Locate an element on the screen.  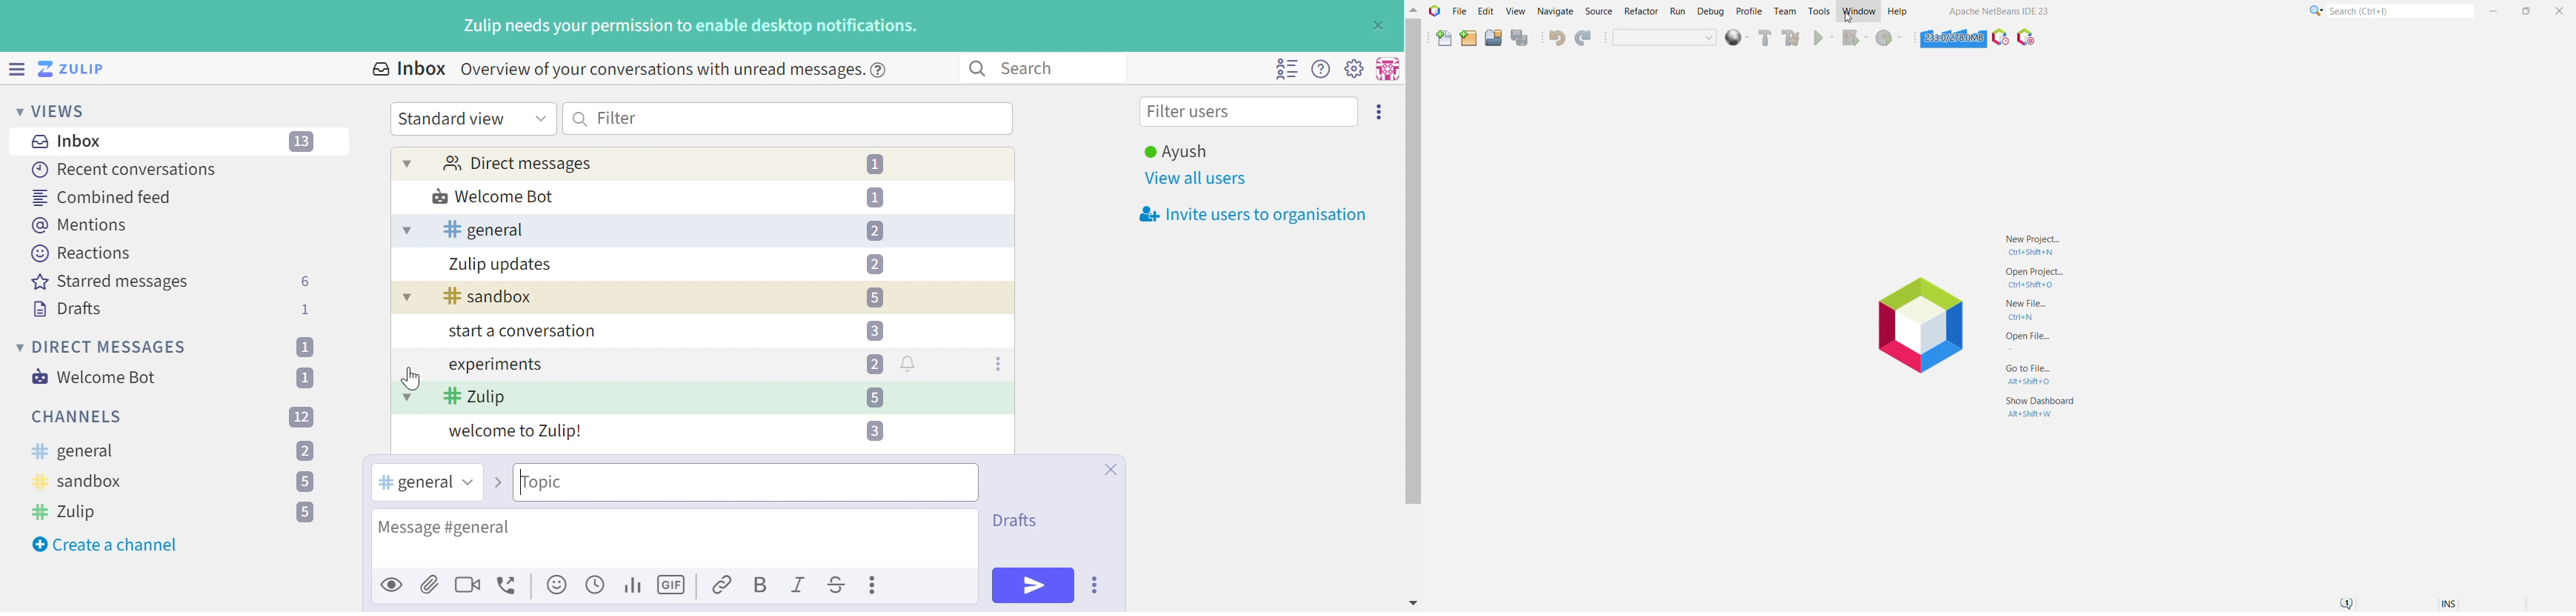
Personal menu is located at coordinates (1385, 69).